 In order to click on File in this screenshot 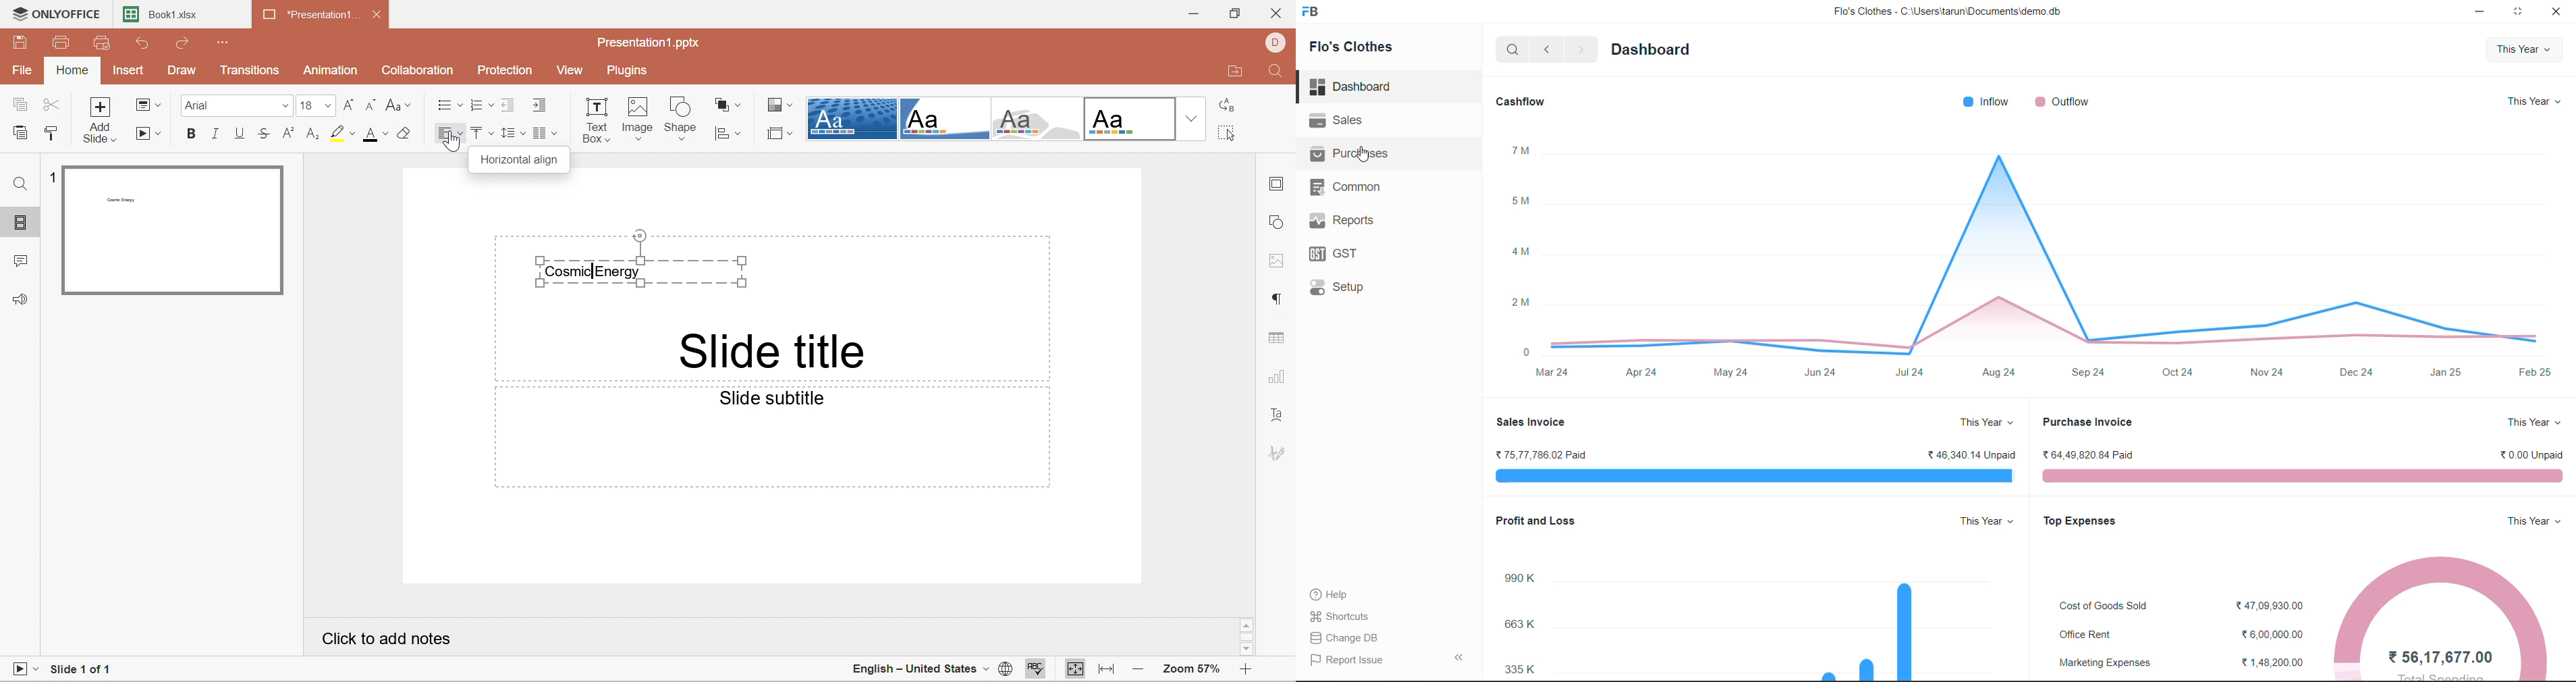, I will do `click(22, 71)`.